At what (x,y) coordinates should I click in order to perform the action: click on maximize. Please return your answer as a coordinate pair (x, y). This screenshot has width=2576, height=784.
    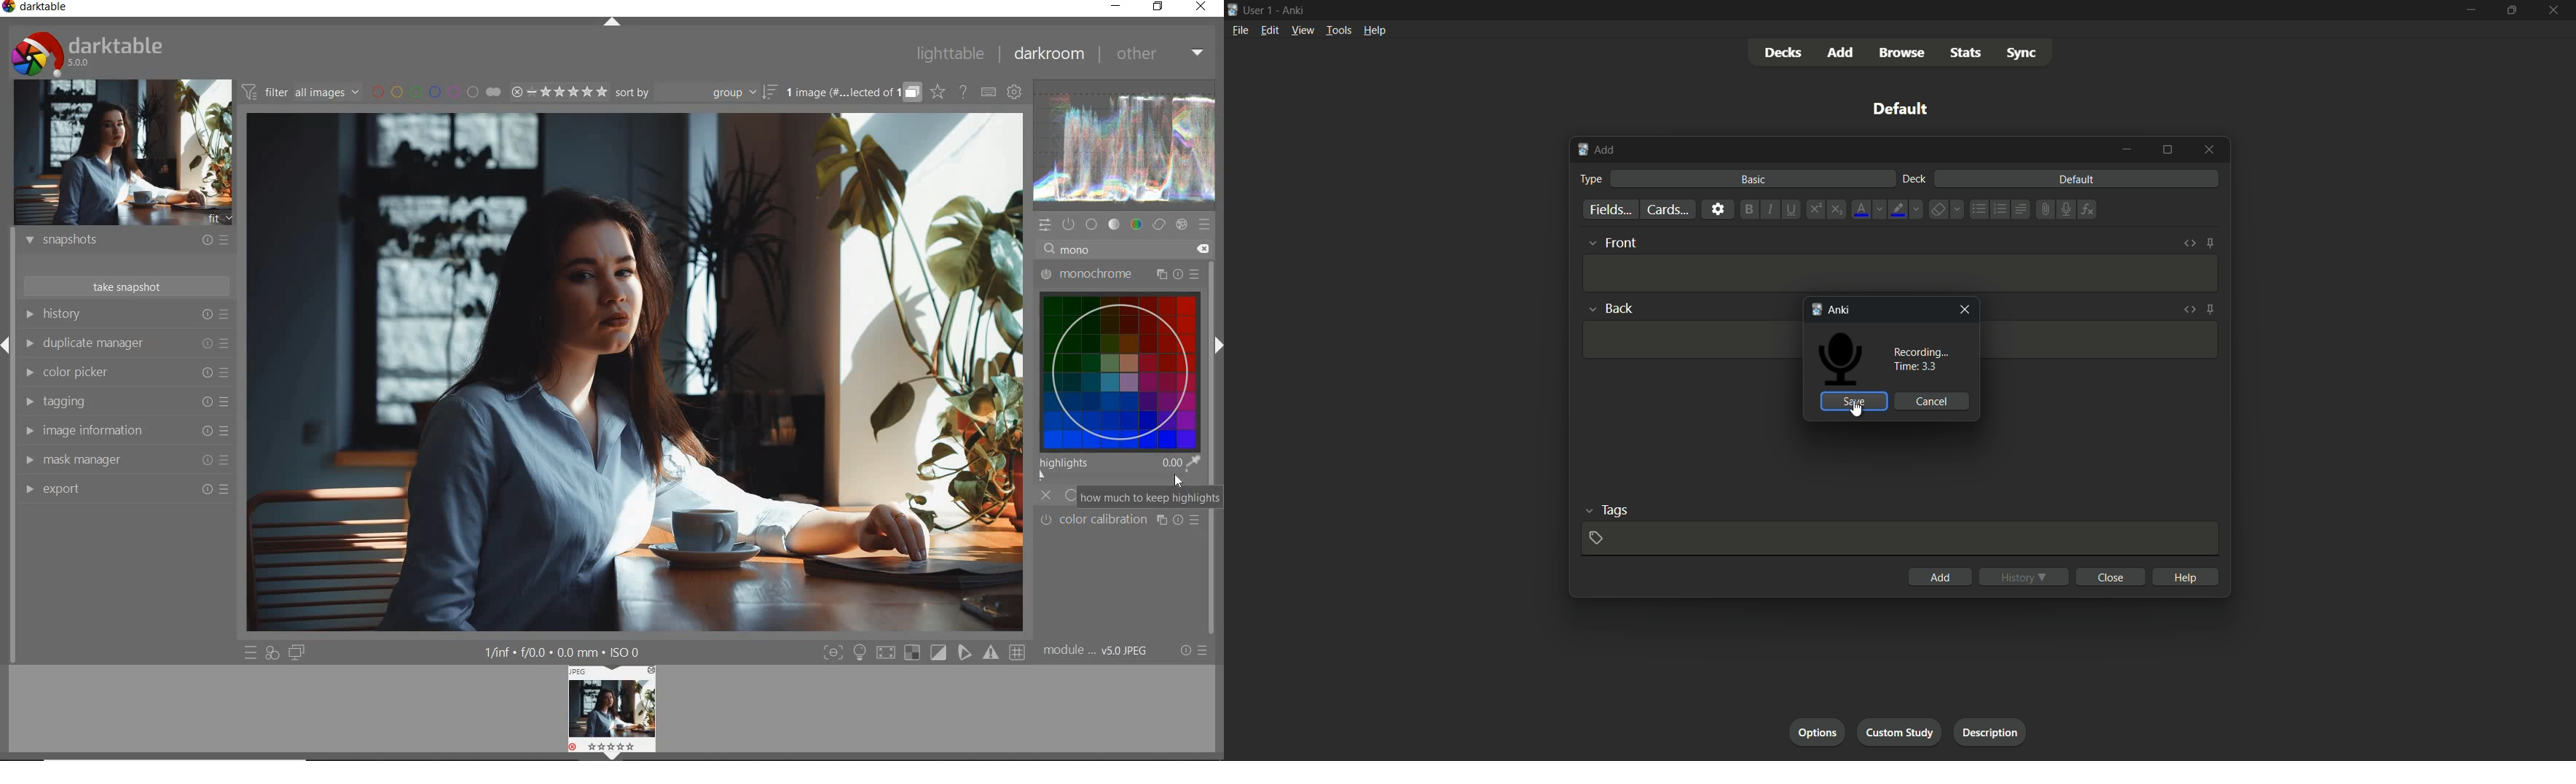
    Looking at the image, I should click on (2512, 11).